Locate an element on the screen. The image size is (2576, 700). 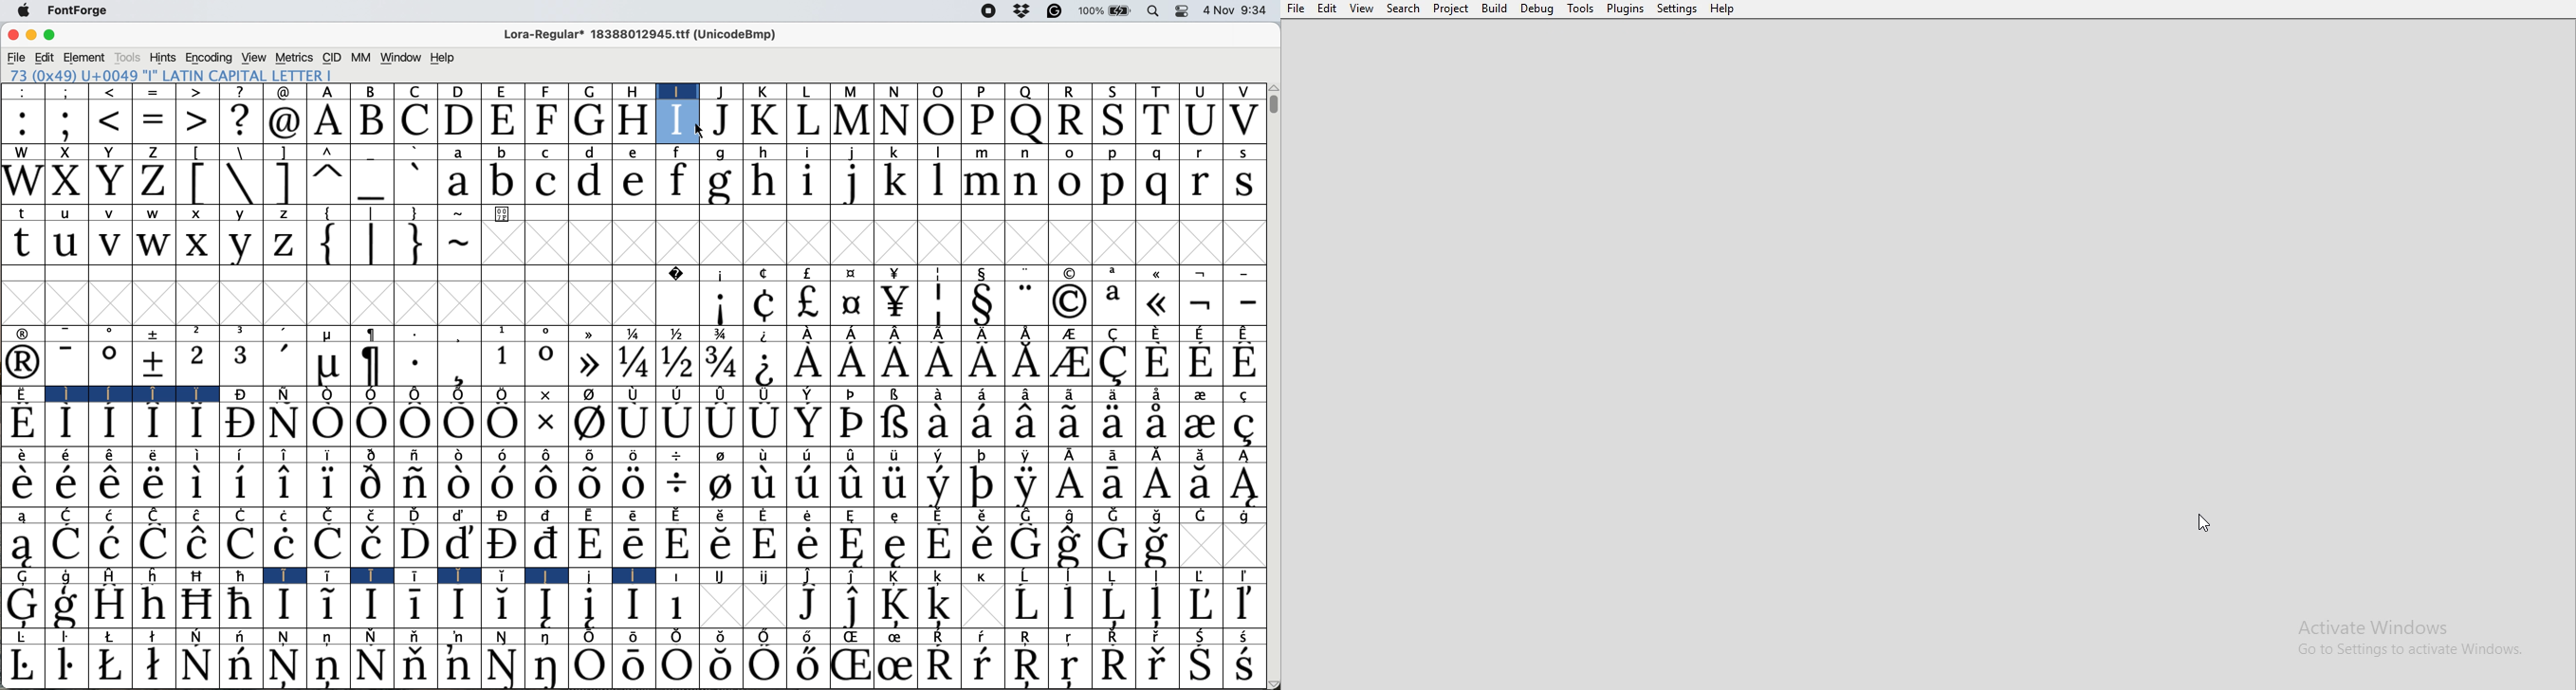
D is located at coordinates (459, 120).